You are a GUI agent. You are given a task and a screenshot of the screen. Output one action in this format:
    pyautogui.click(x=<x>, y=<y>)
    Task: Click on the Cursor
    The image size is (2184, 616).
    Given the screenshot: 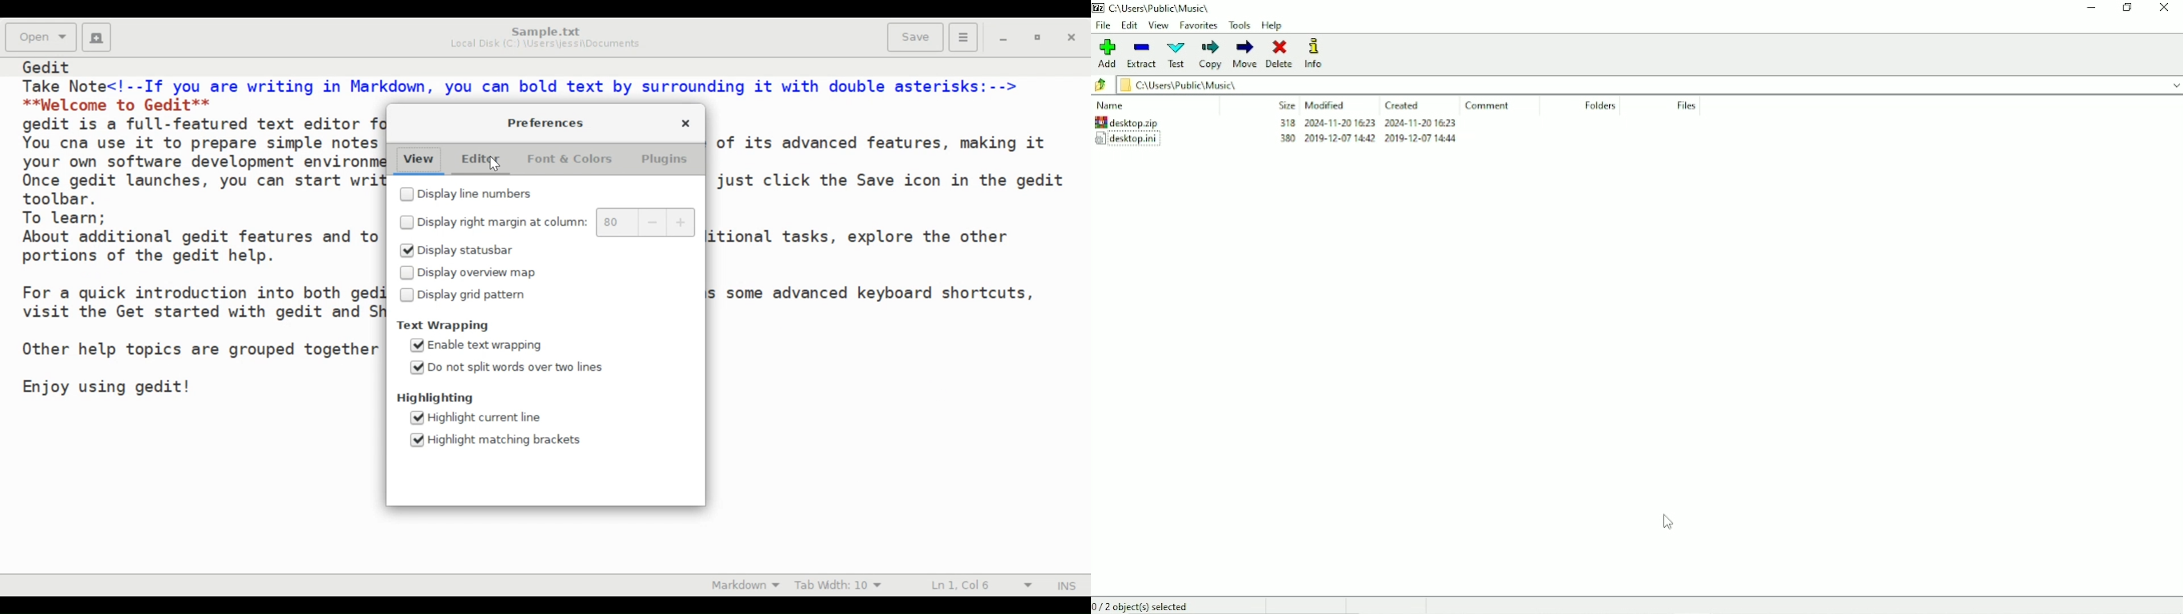 What is the action you would take?
    pyautogui.click(x=1666, y=522)
    